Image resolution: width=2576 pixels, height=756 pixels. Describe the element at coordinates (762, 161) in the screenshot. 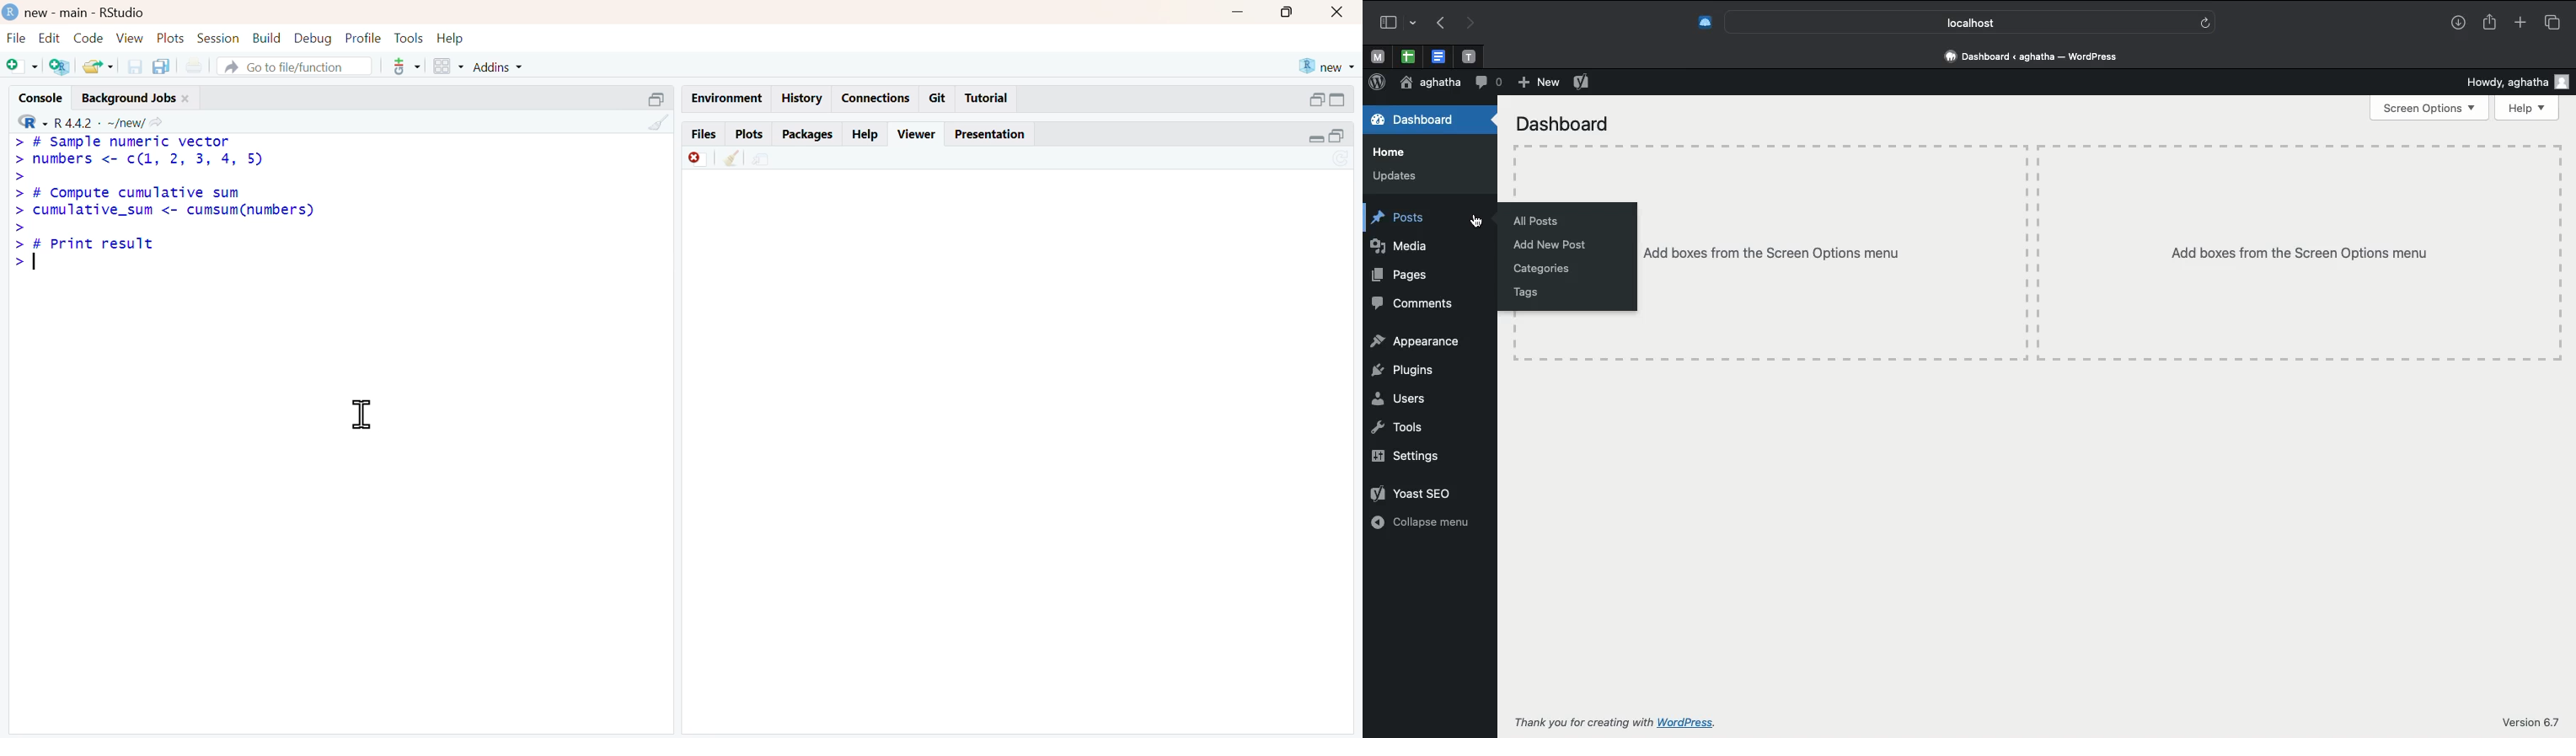

I see `environment` at that location.